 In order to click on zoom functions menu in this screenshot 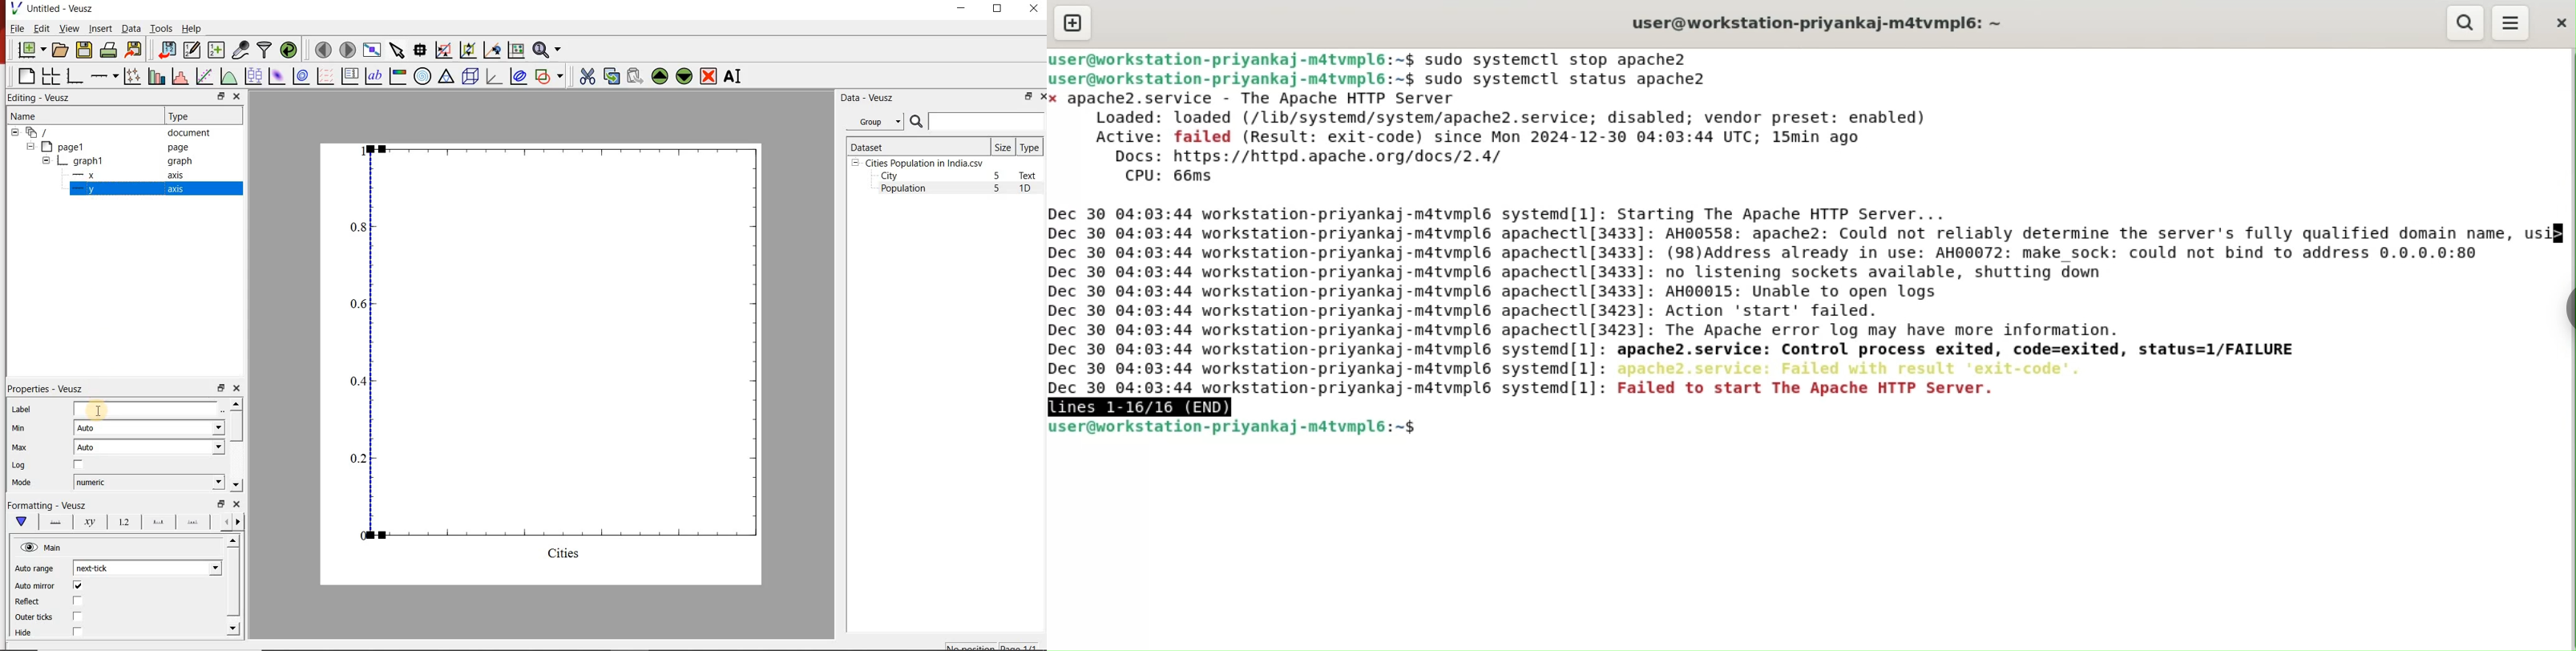, I will do `click(549, 50)`.